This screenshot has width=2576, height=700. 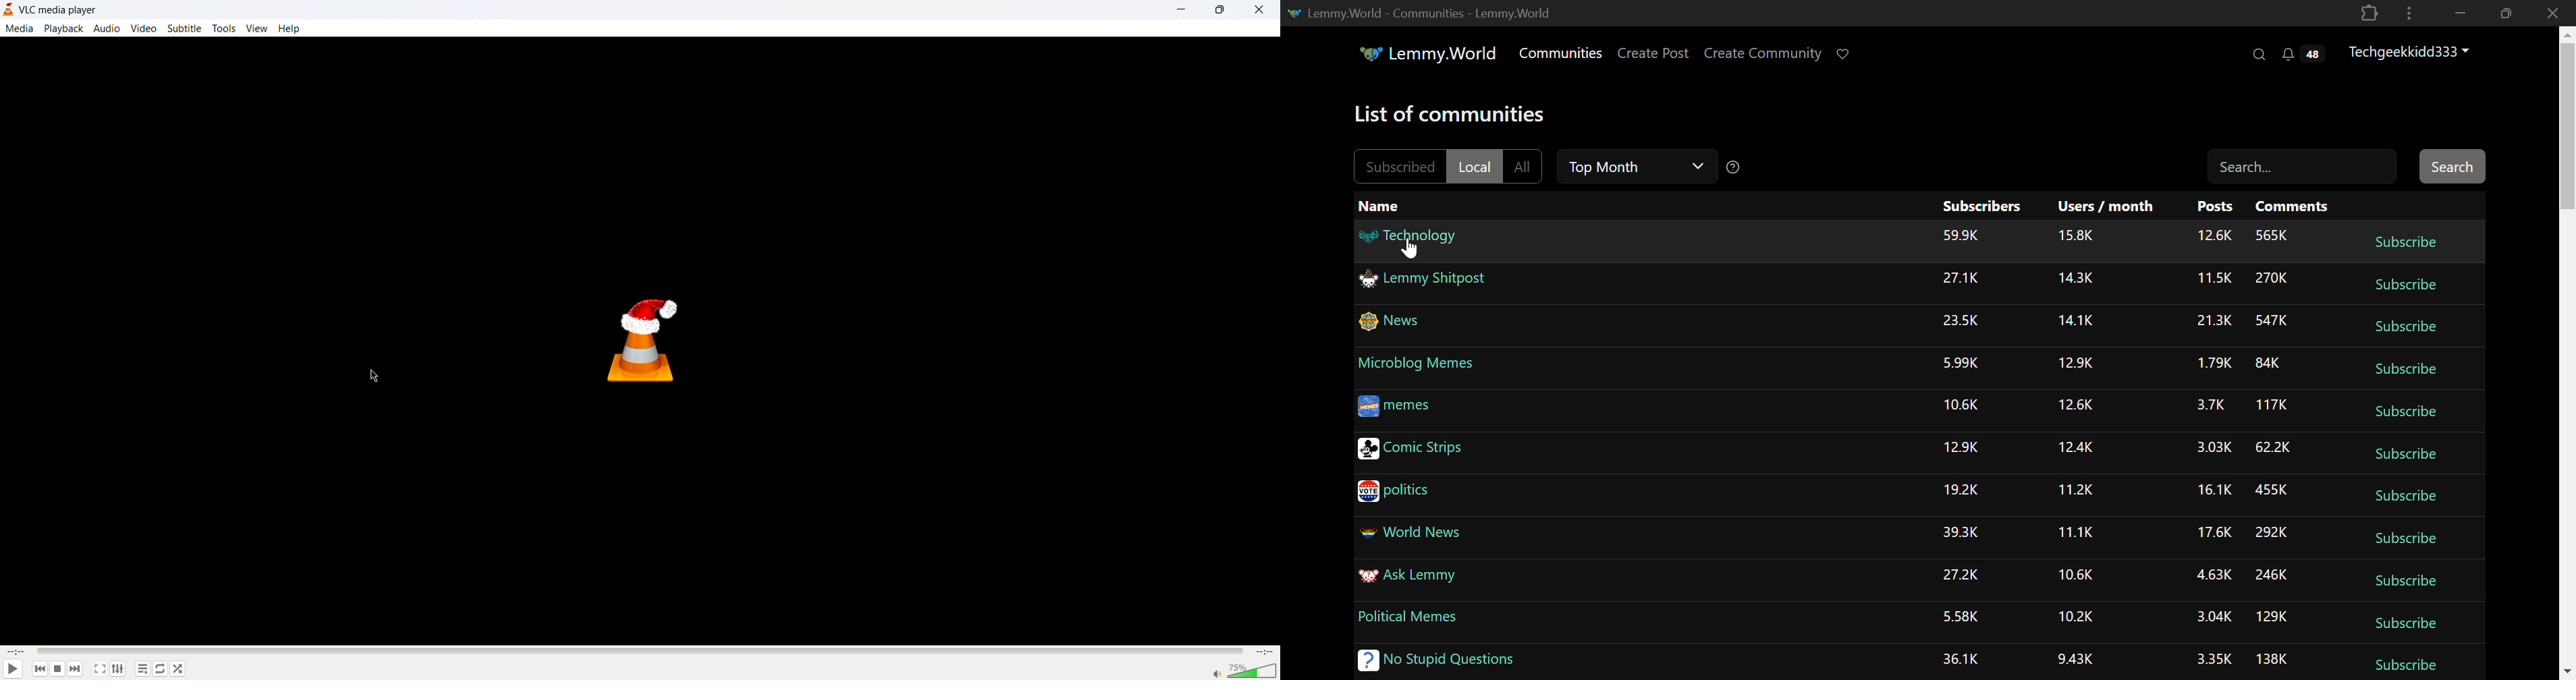 What do you see at coordinates (75, 669) in the screenshot?
I see `next` at bounding box center [75, 669].